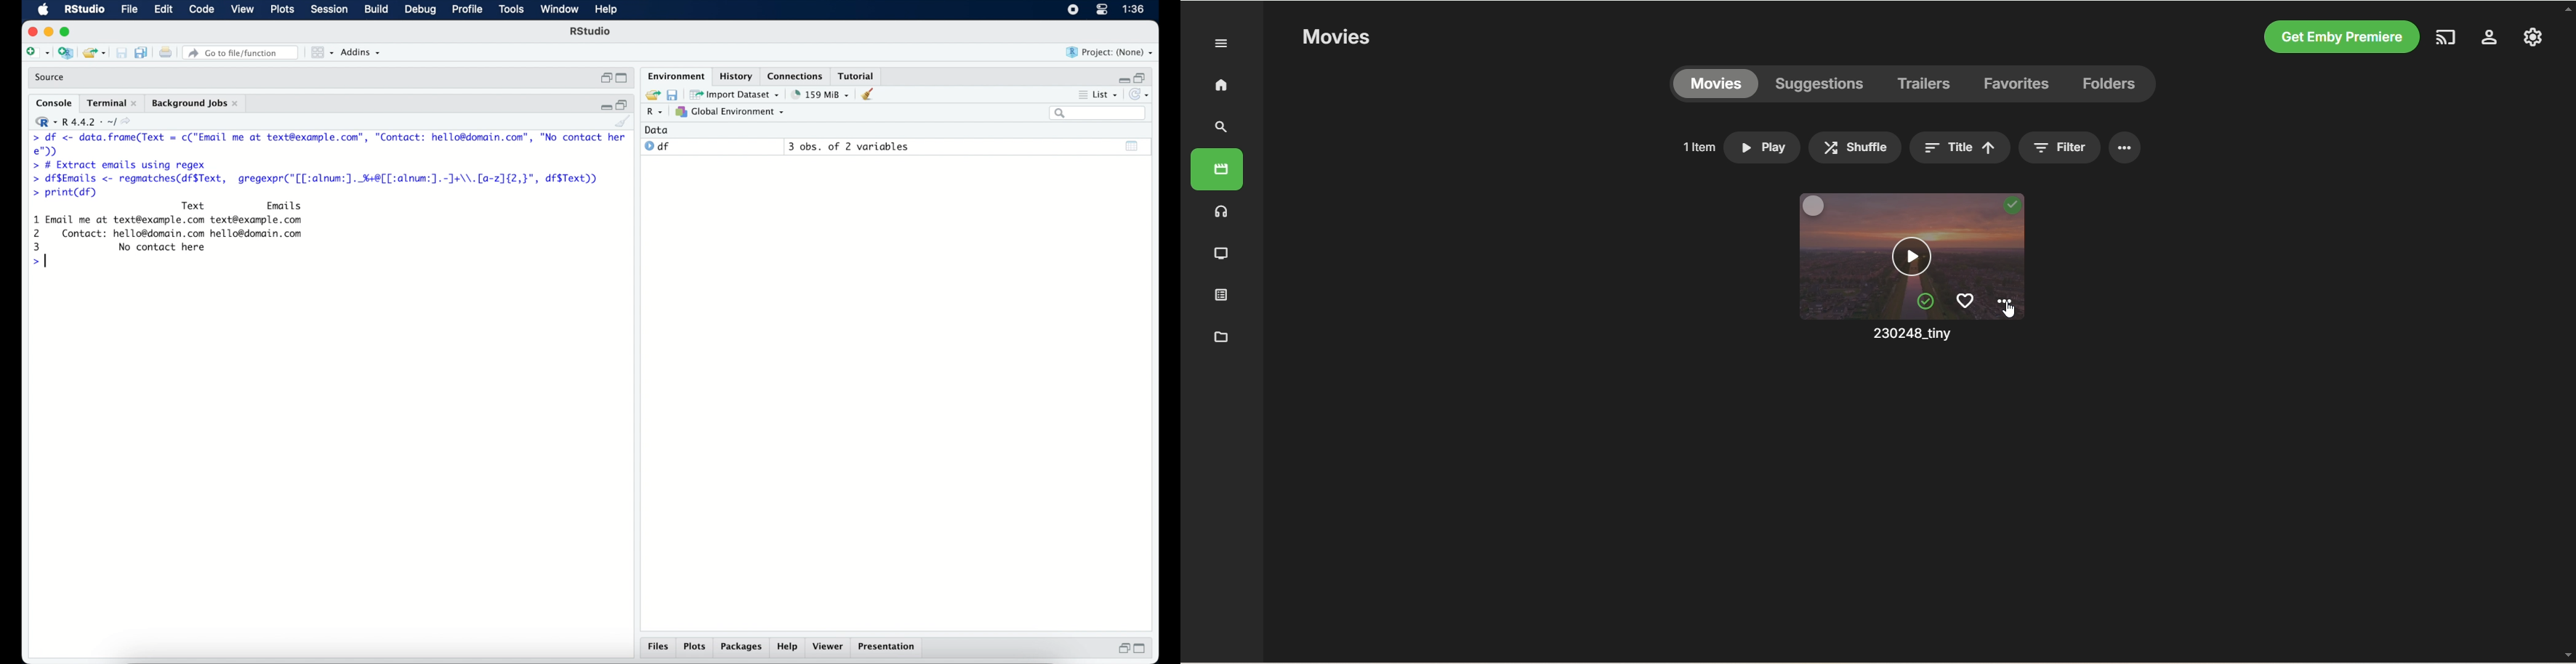 This screenshot has height=672, width=2576. I want to click on import dataset, so click(737, 95).